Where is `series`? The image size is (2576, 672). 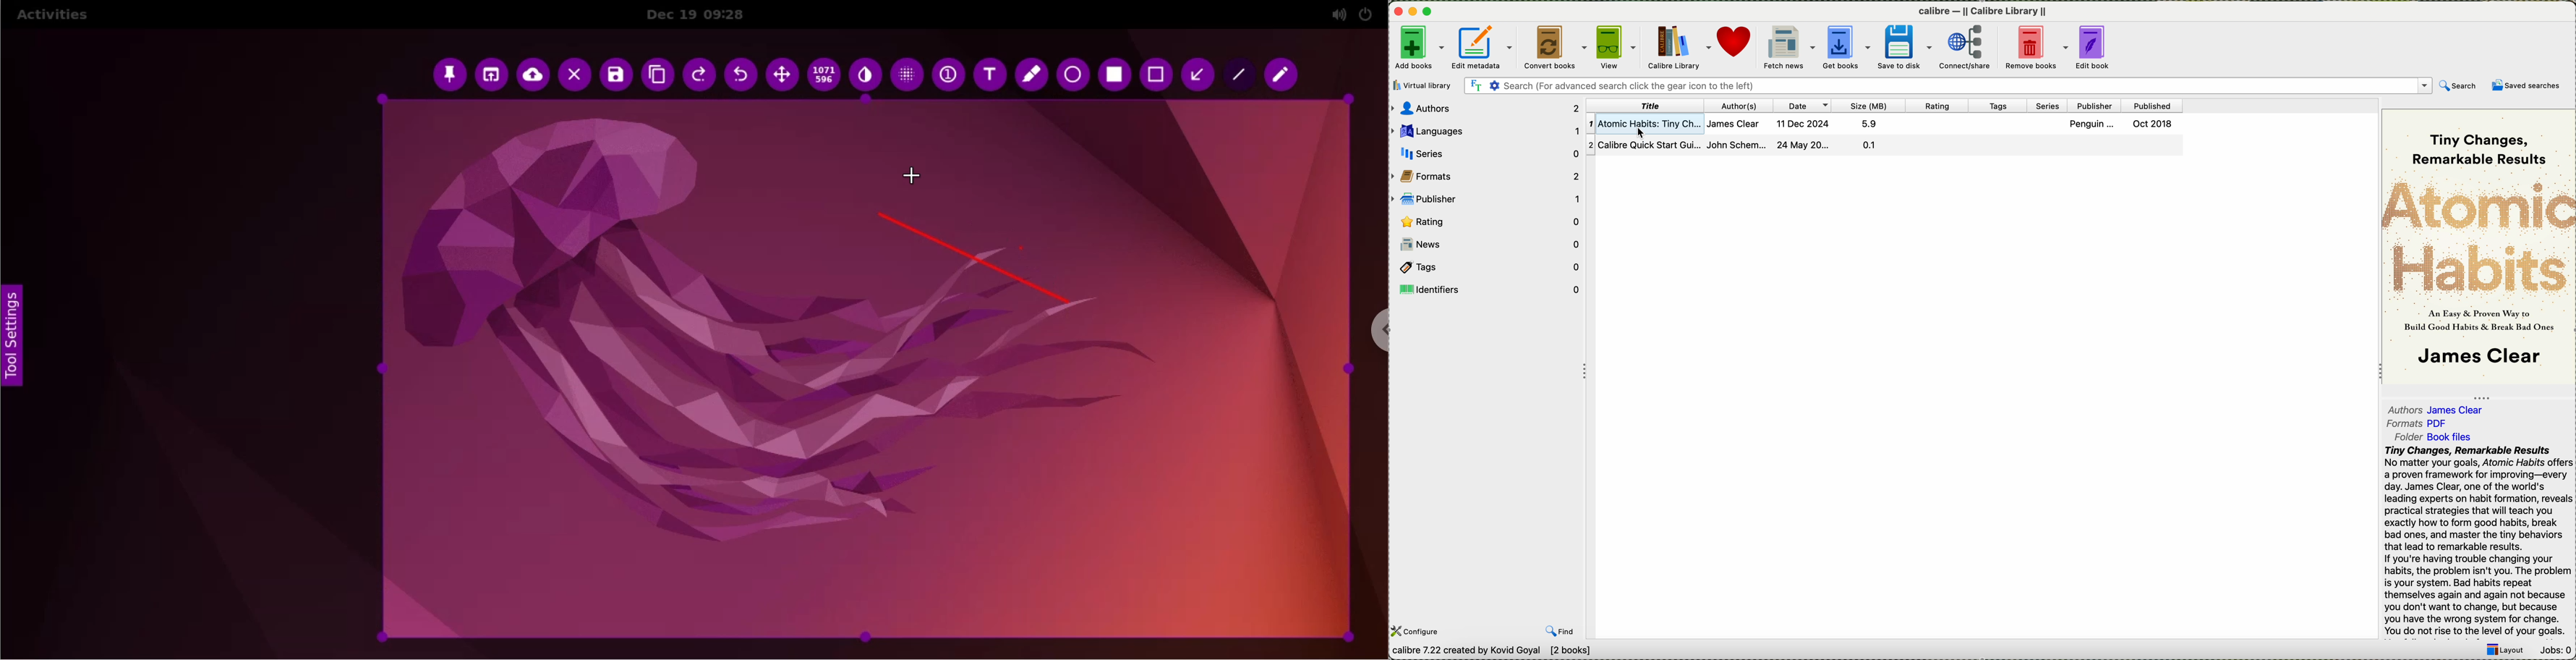
series is located at coordinates (2048, 105).